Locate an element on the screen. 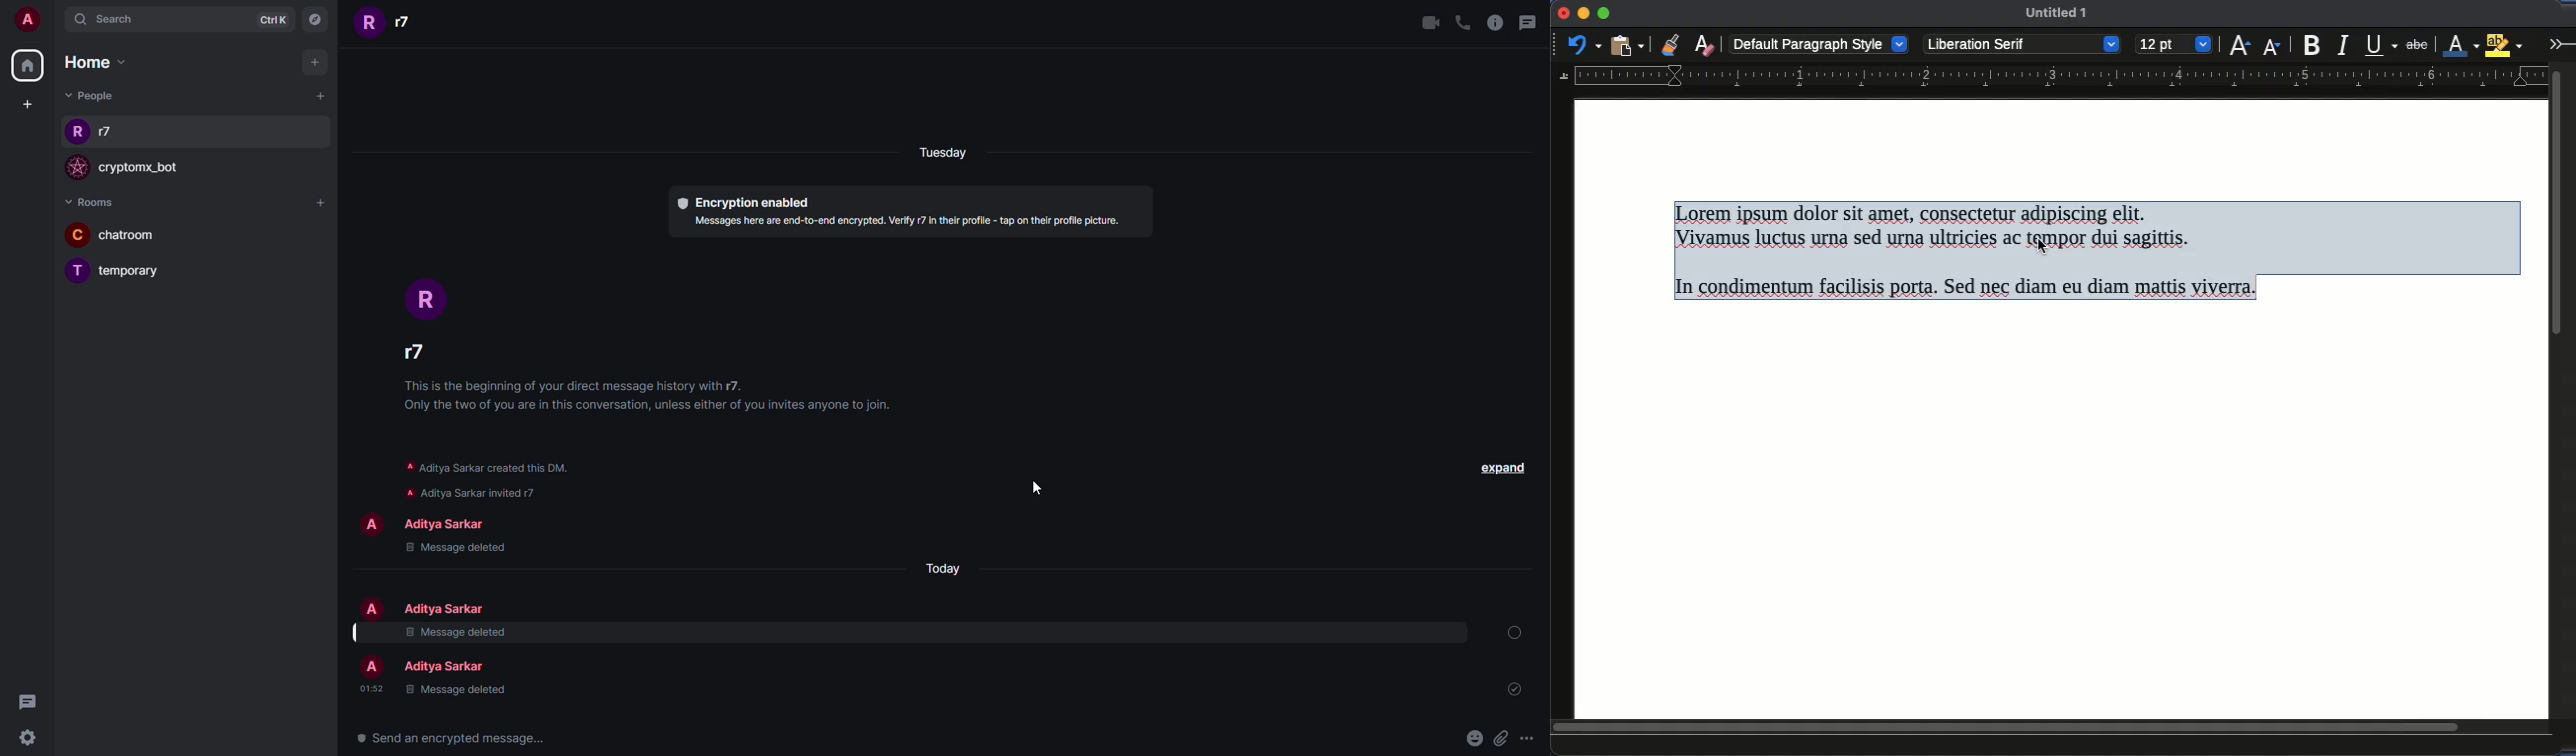  search is located at coordinates (113, 19).